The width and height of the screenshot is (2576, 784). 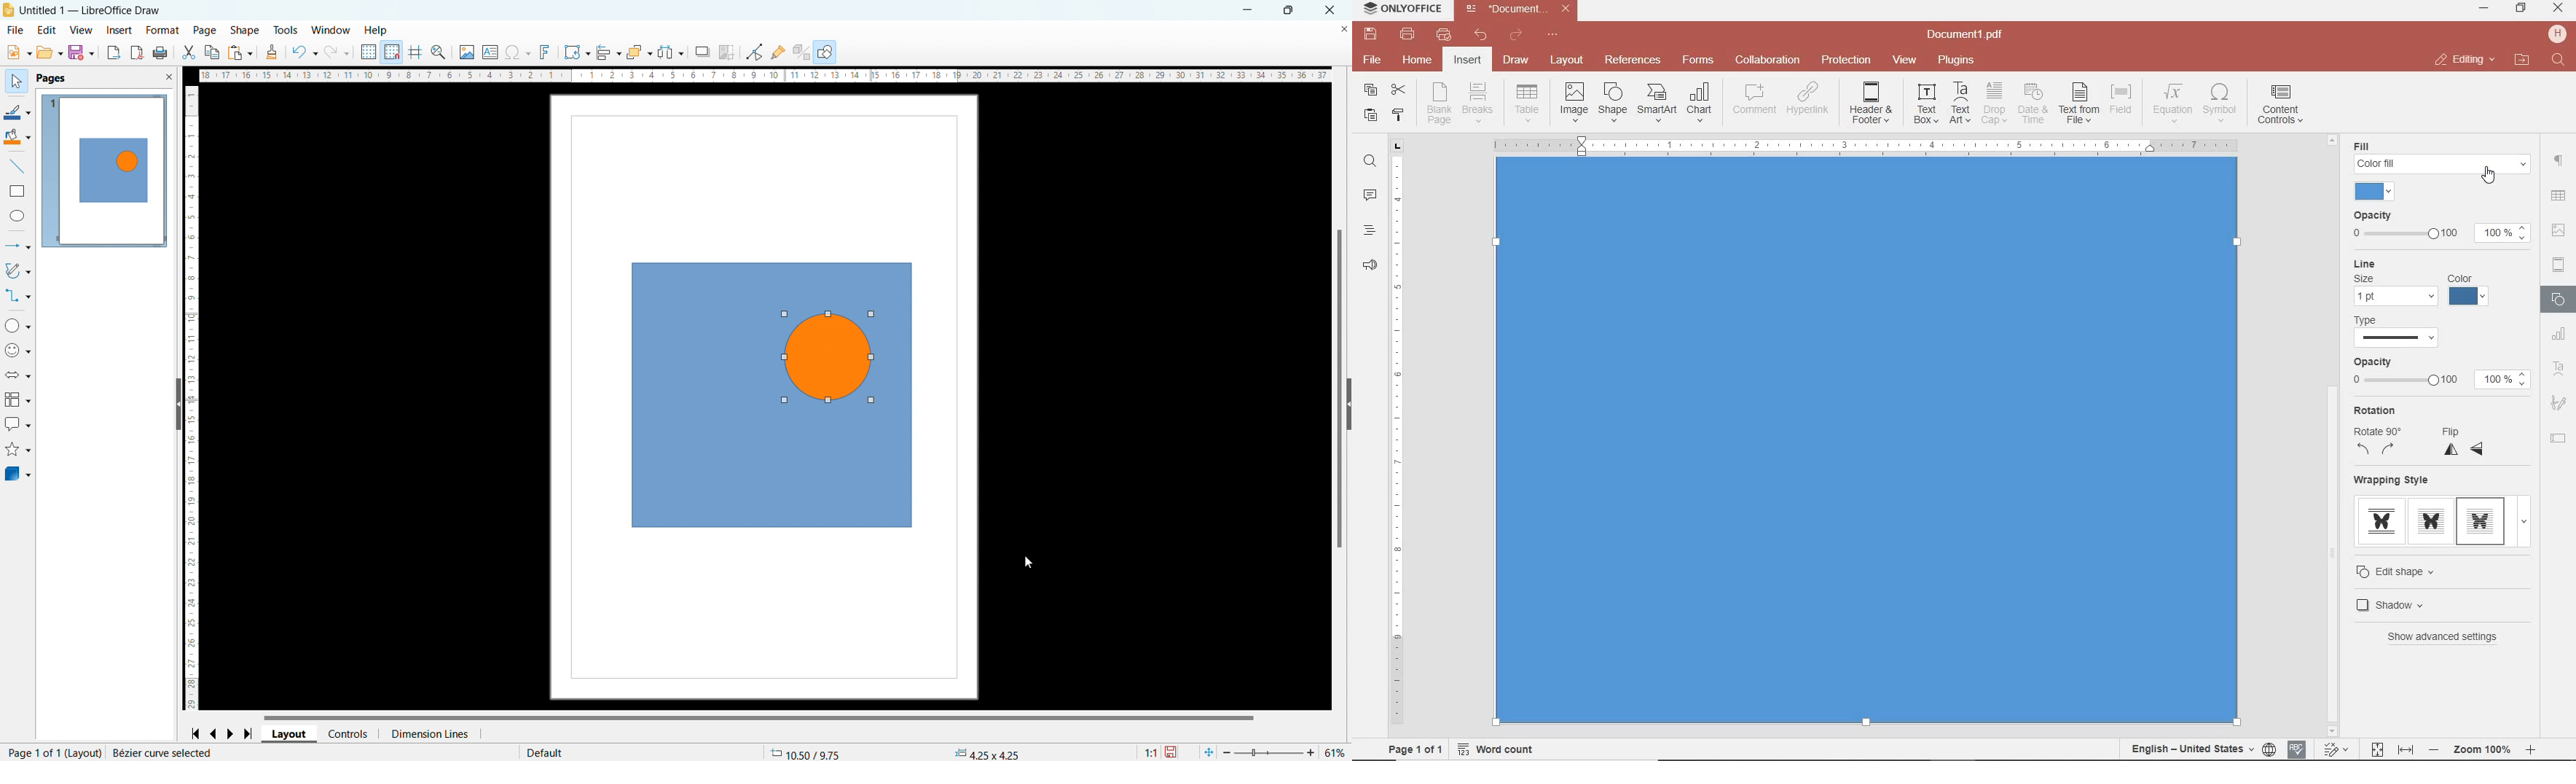 I want to click on insert special characters, so click(x=518, y=53).